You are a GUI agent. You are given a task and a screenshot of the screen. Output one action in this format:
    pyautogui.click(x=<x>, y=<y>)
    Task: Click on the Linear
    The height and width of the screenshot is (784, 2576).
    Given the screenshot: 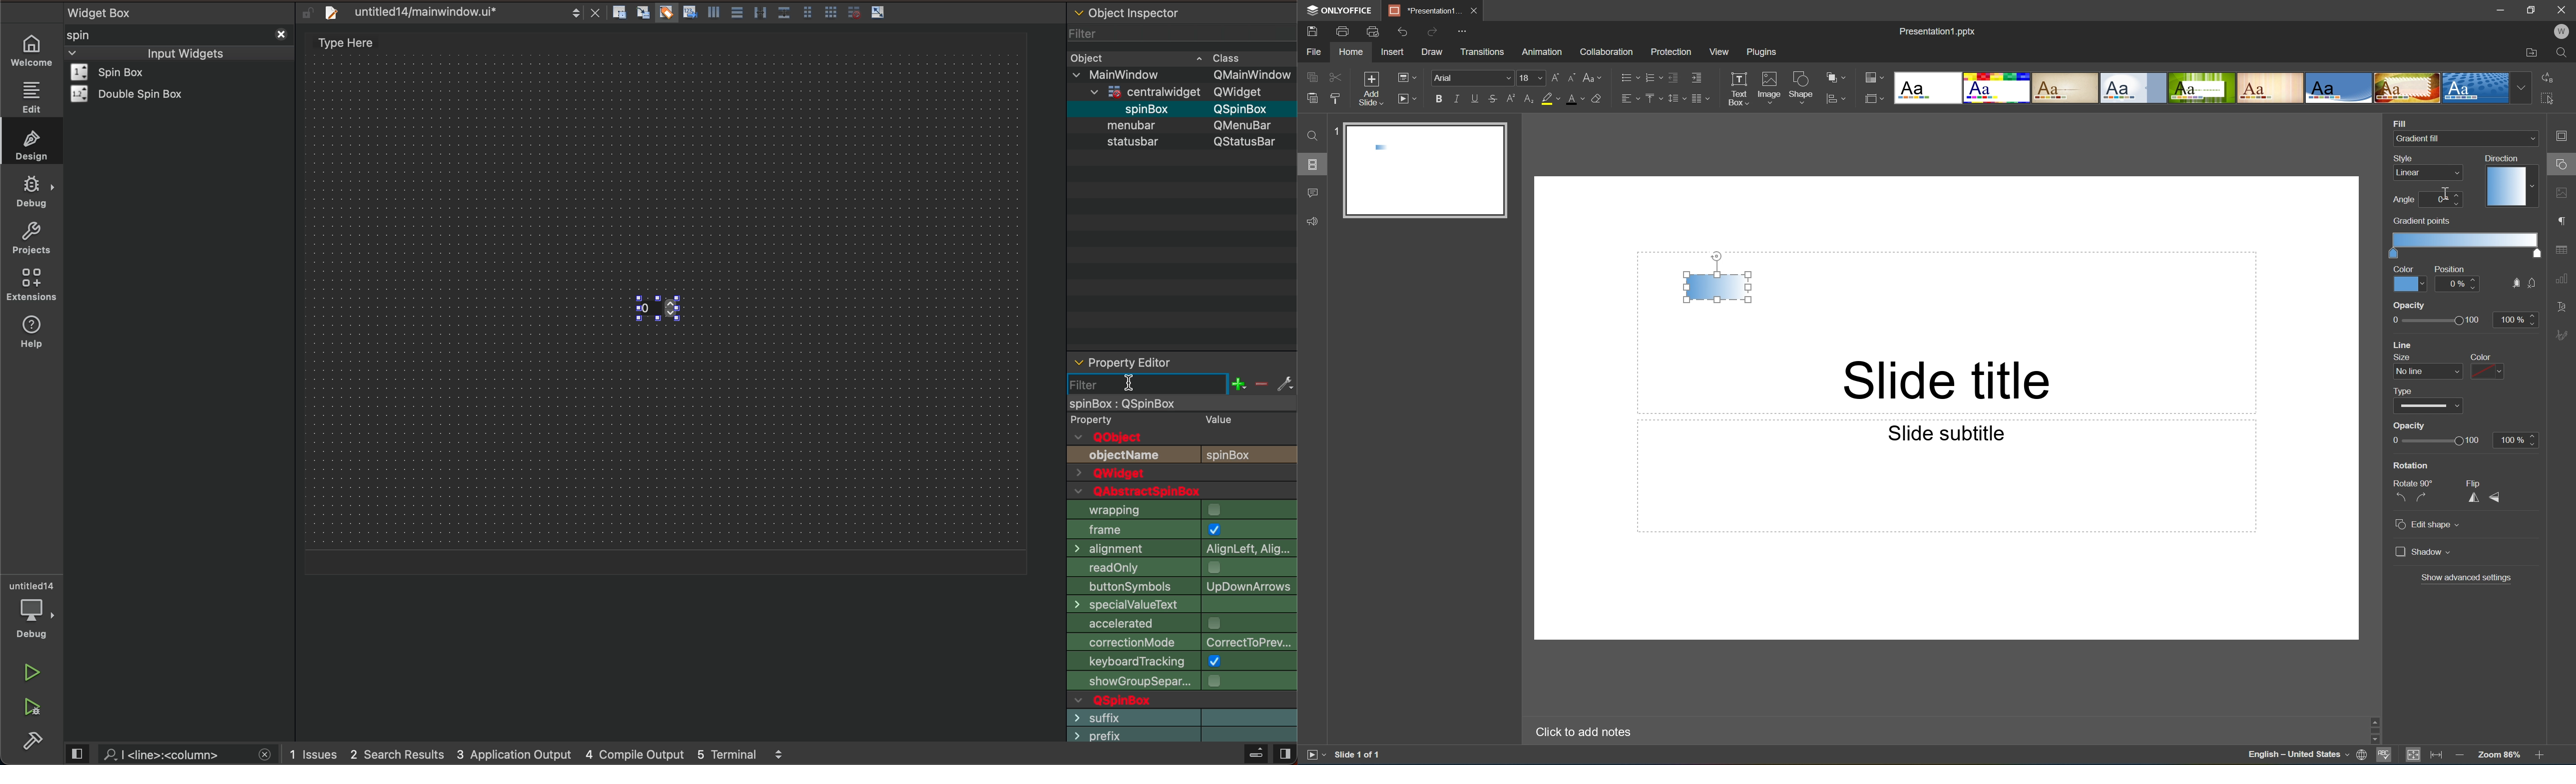 What is the action you would take?
    pyautogui.click(x=2410, y=172)
    